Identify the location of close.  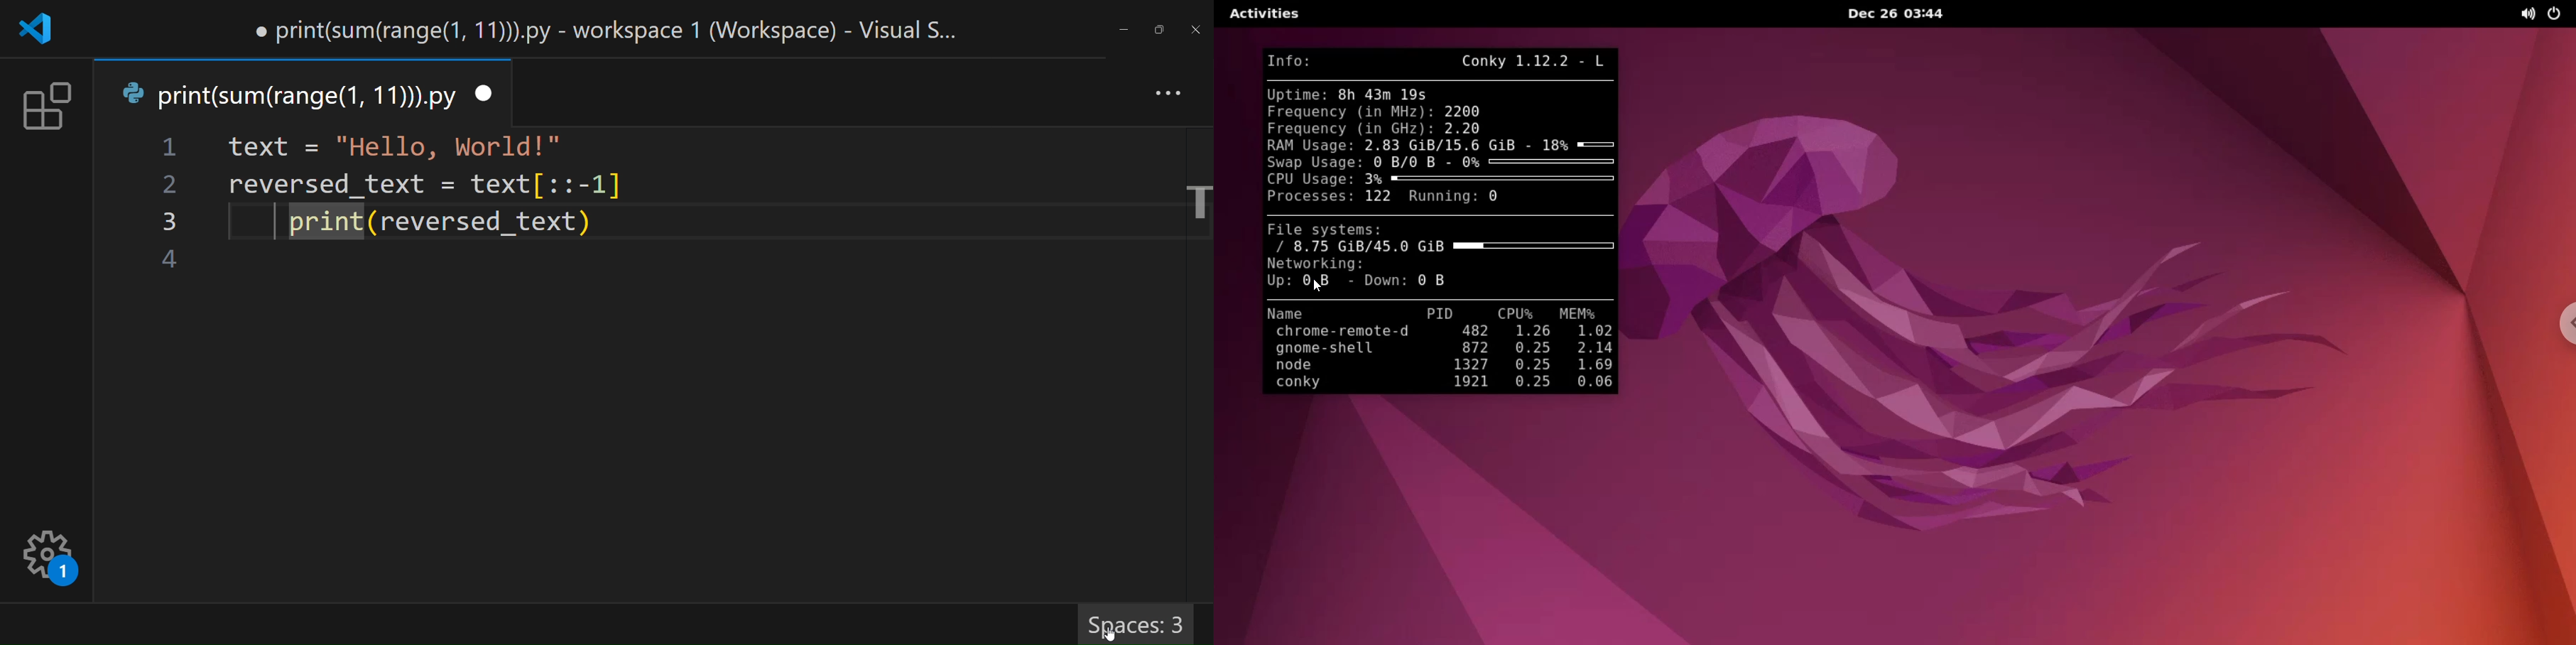
(1194, 29).